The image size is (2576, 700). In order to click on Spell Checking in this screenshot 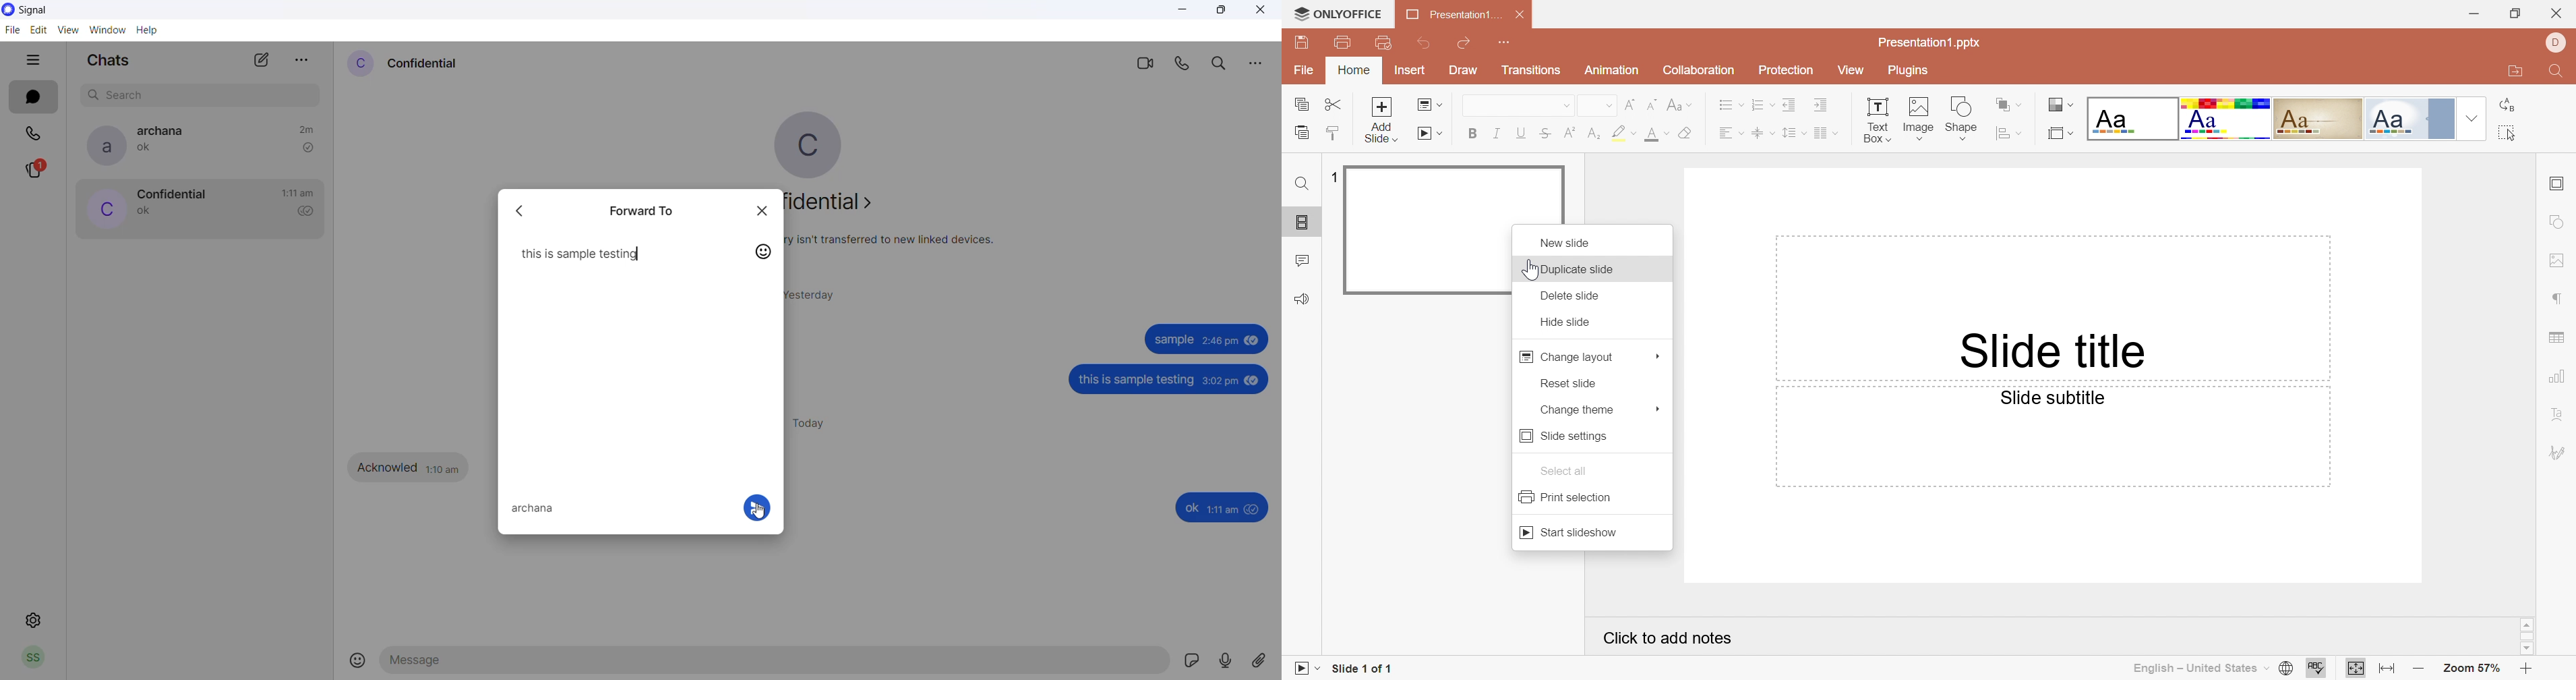, I will do `click(2319, 667)`.